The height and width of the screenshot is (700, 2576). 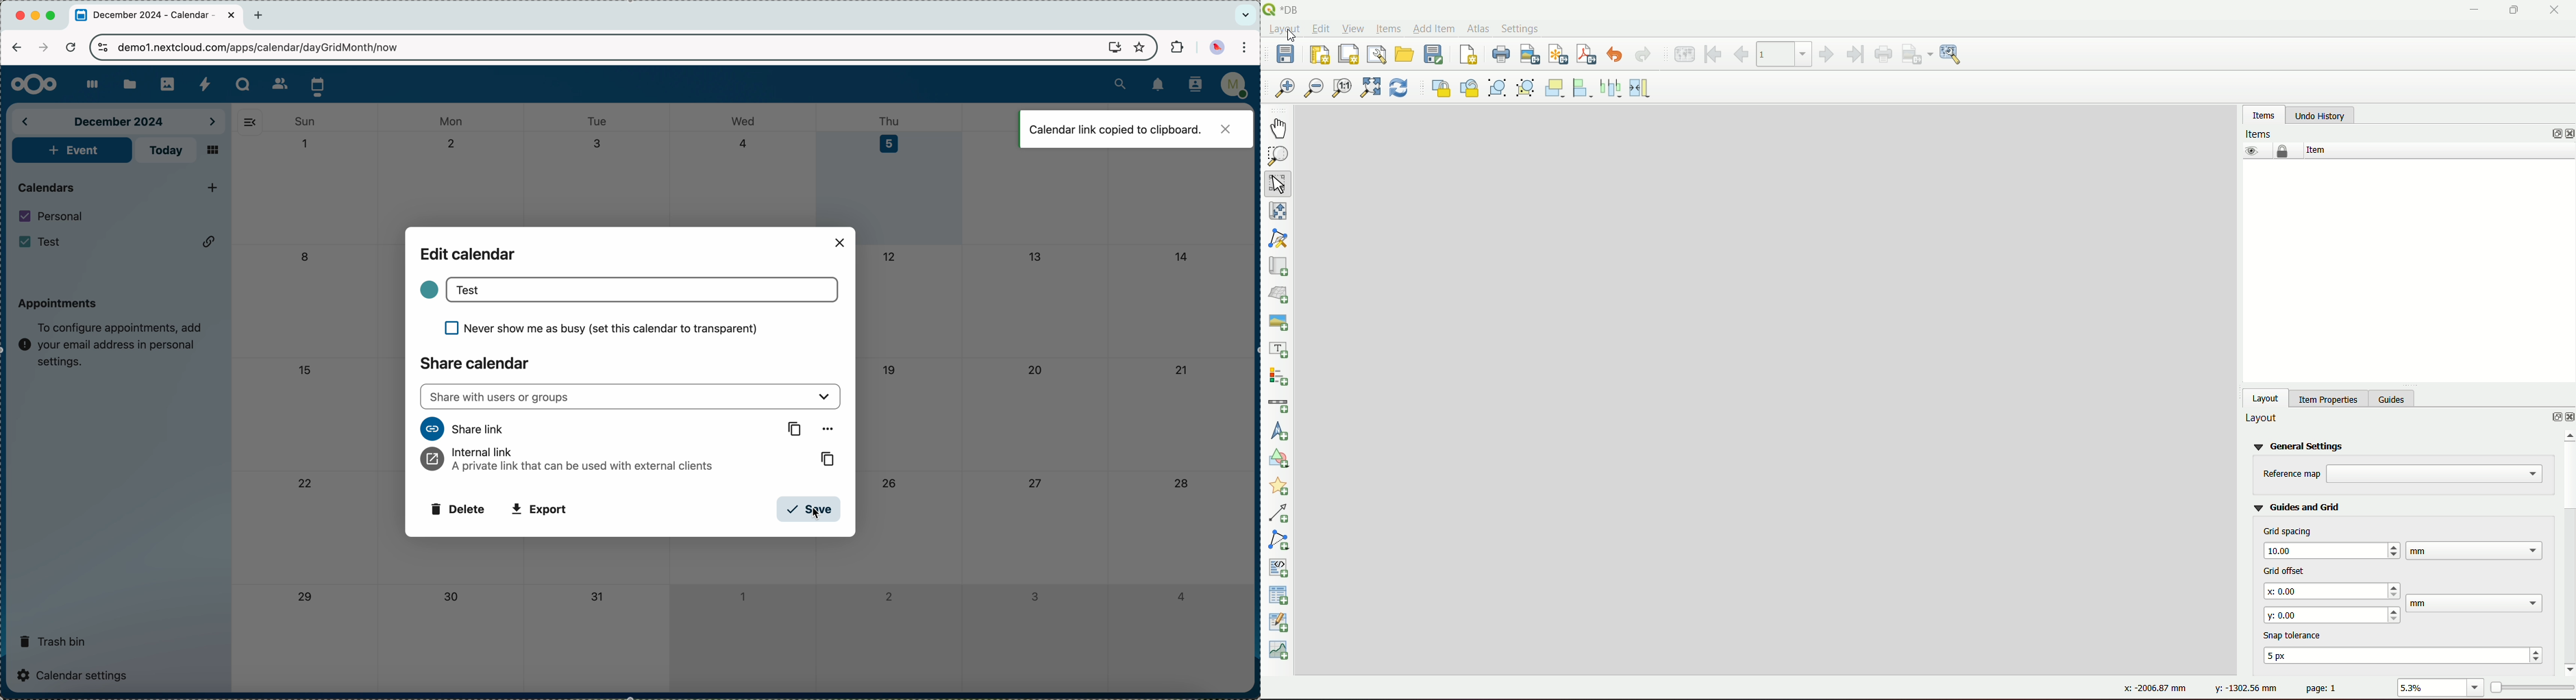 What do you see at coordinates (120, 120) in the screenshot?
I see `december 2024` at bounding box center [120, 120].